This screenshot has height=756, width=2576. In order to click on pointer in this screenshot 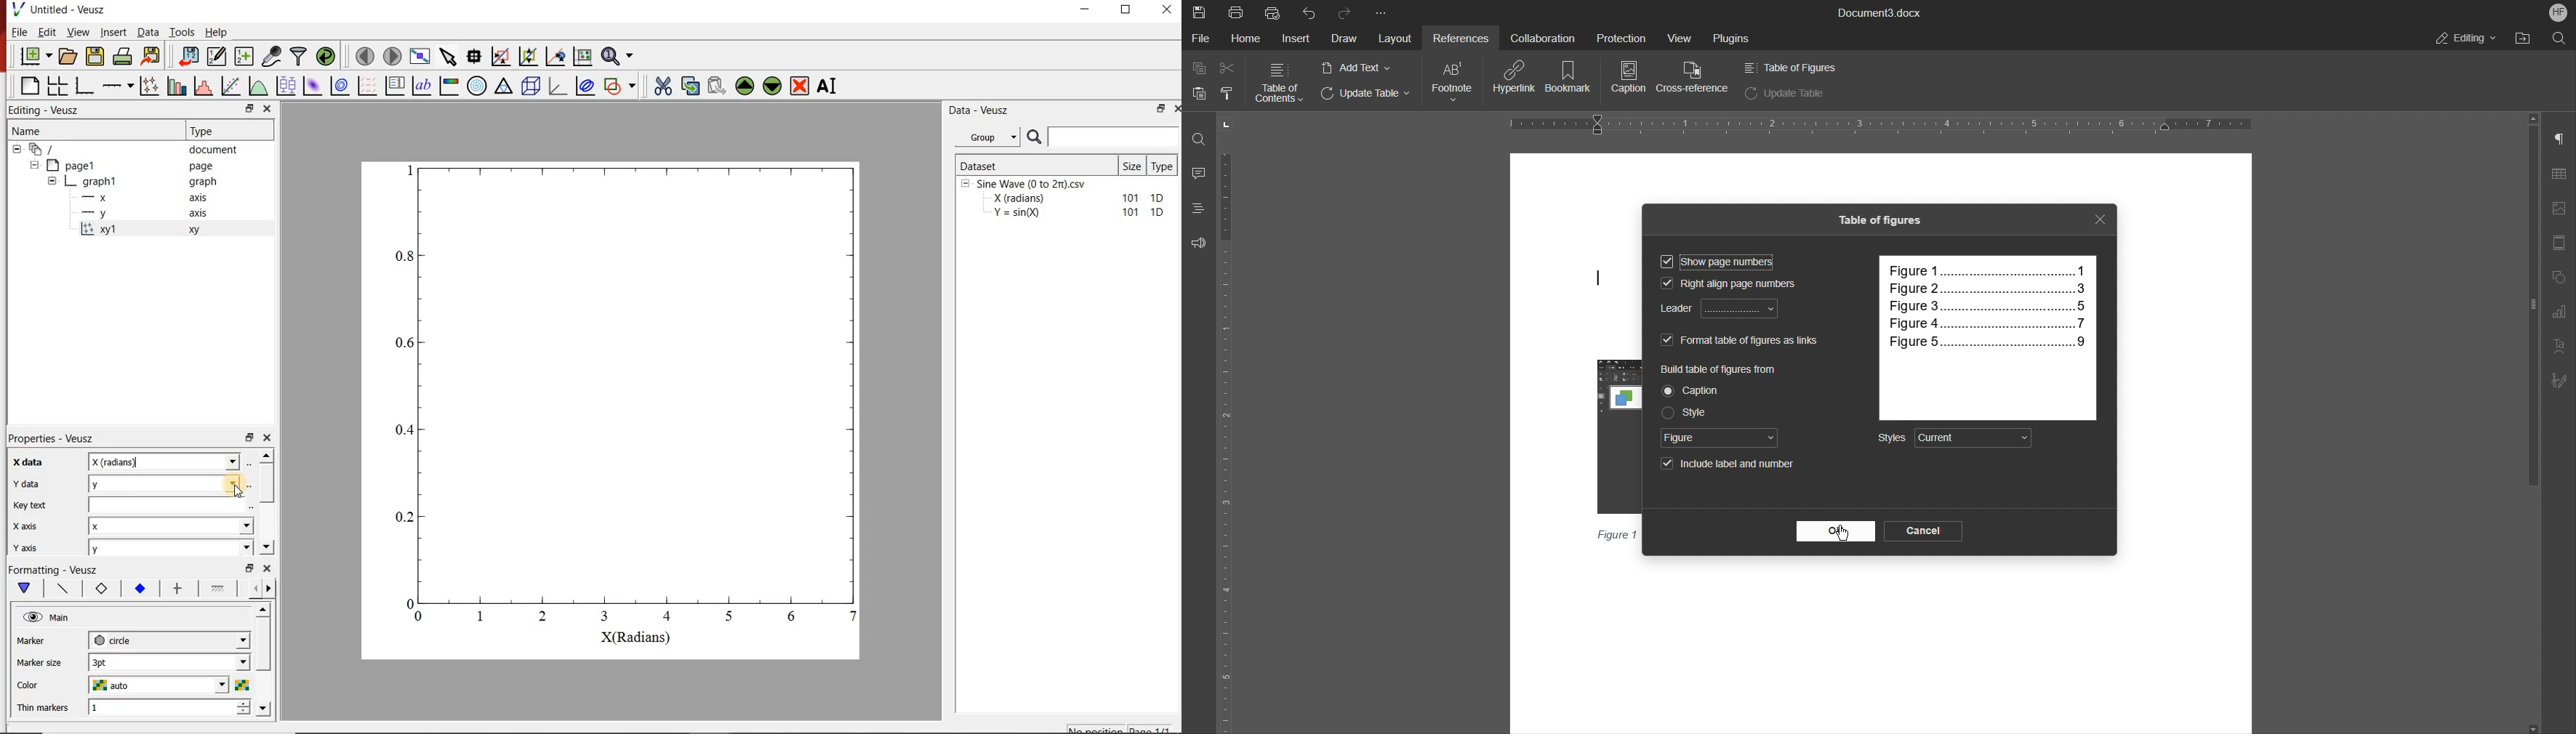, I will do `click(1844, 533)`.